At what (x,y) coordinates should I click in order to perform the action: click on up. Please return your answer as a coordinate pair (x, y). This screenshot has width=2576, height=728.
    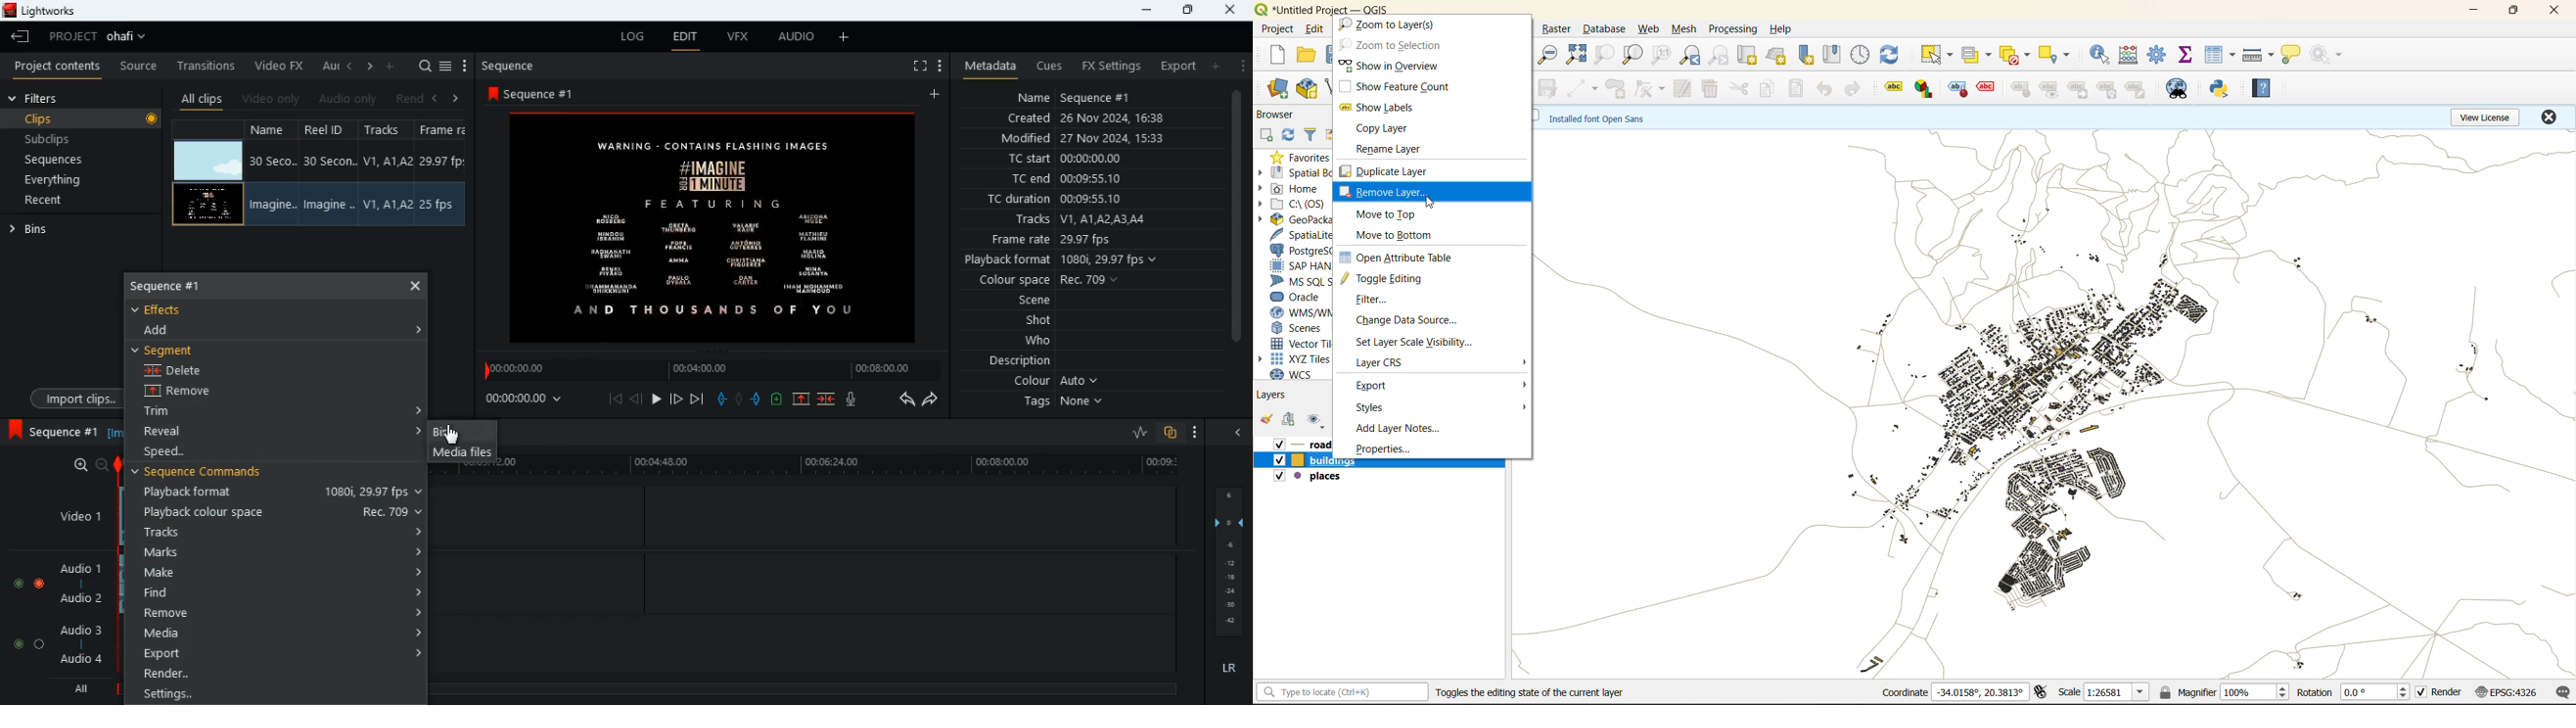
    Looking at the image, I should click on (800, 400).